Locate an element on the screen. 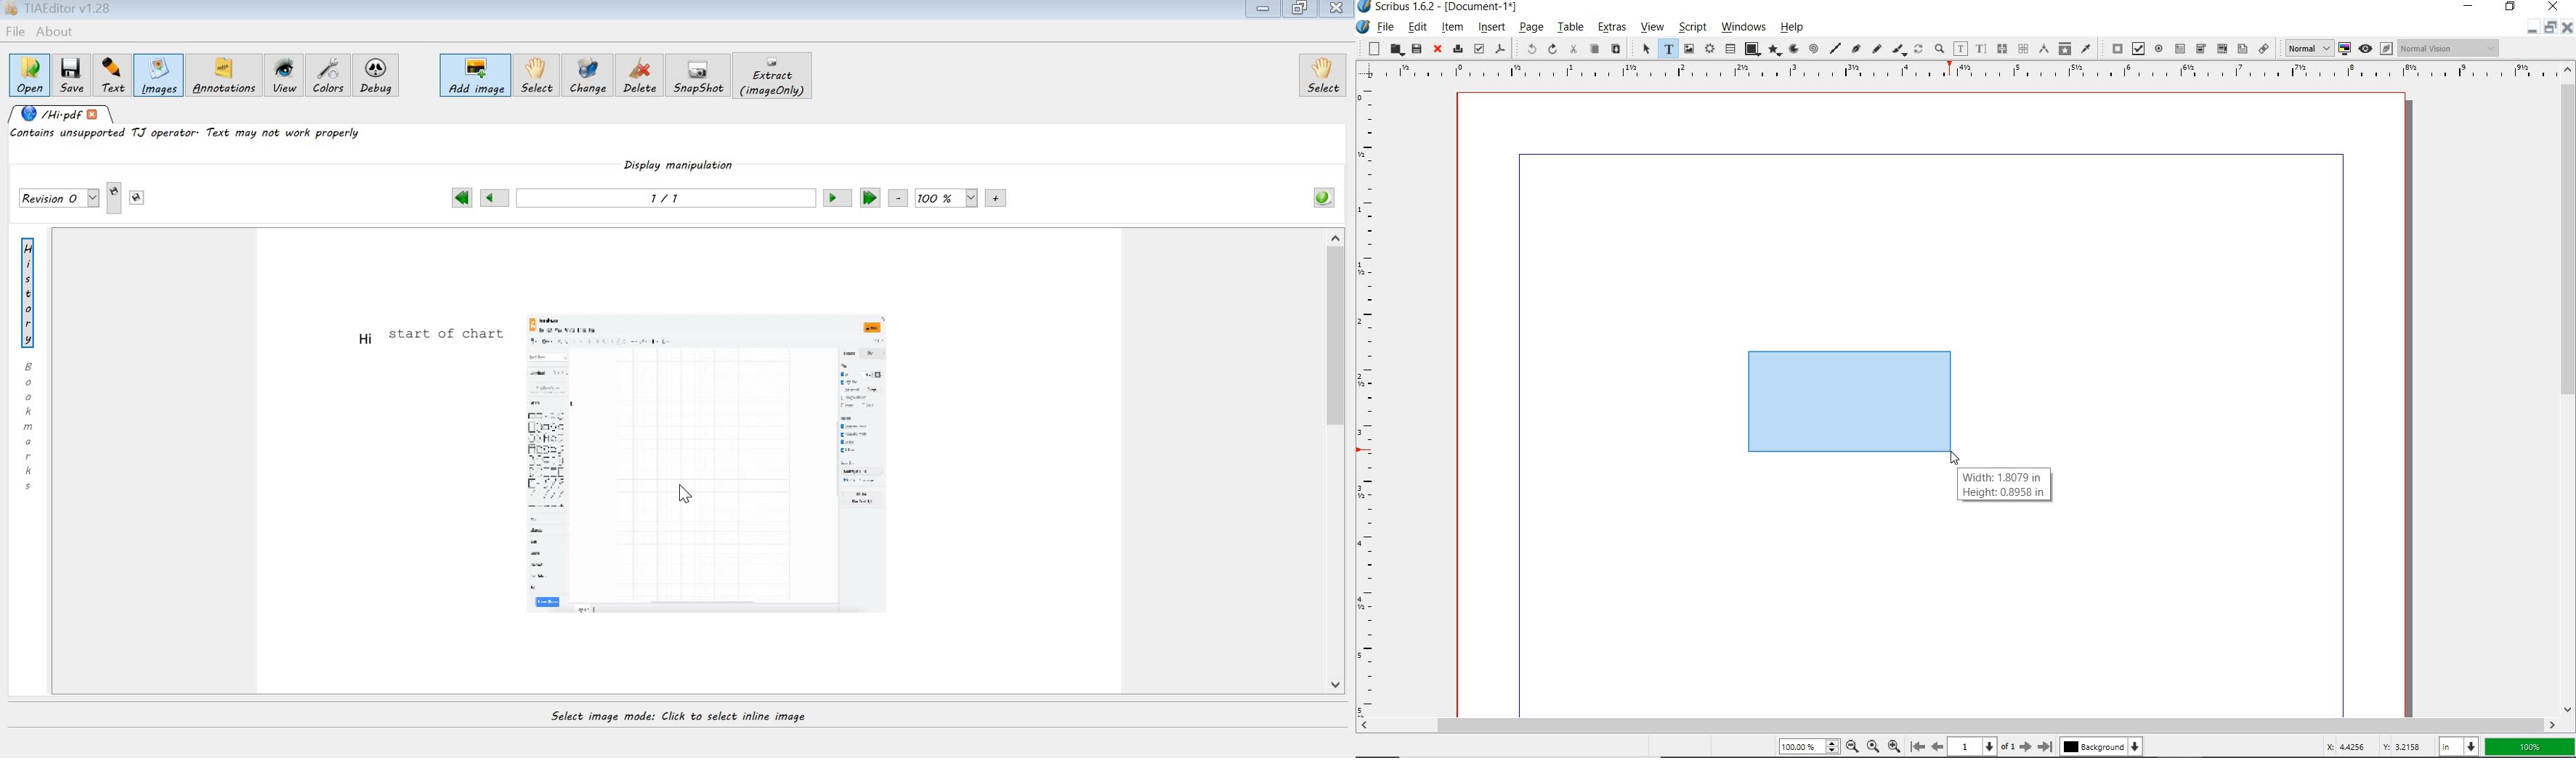 Image resolution: width=2576 pixels, height=784 pixels. Zoom to 100% is located at coordinates (1874, 748).